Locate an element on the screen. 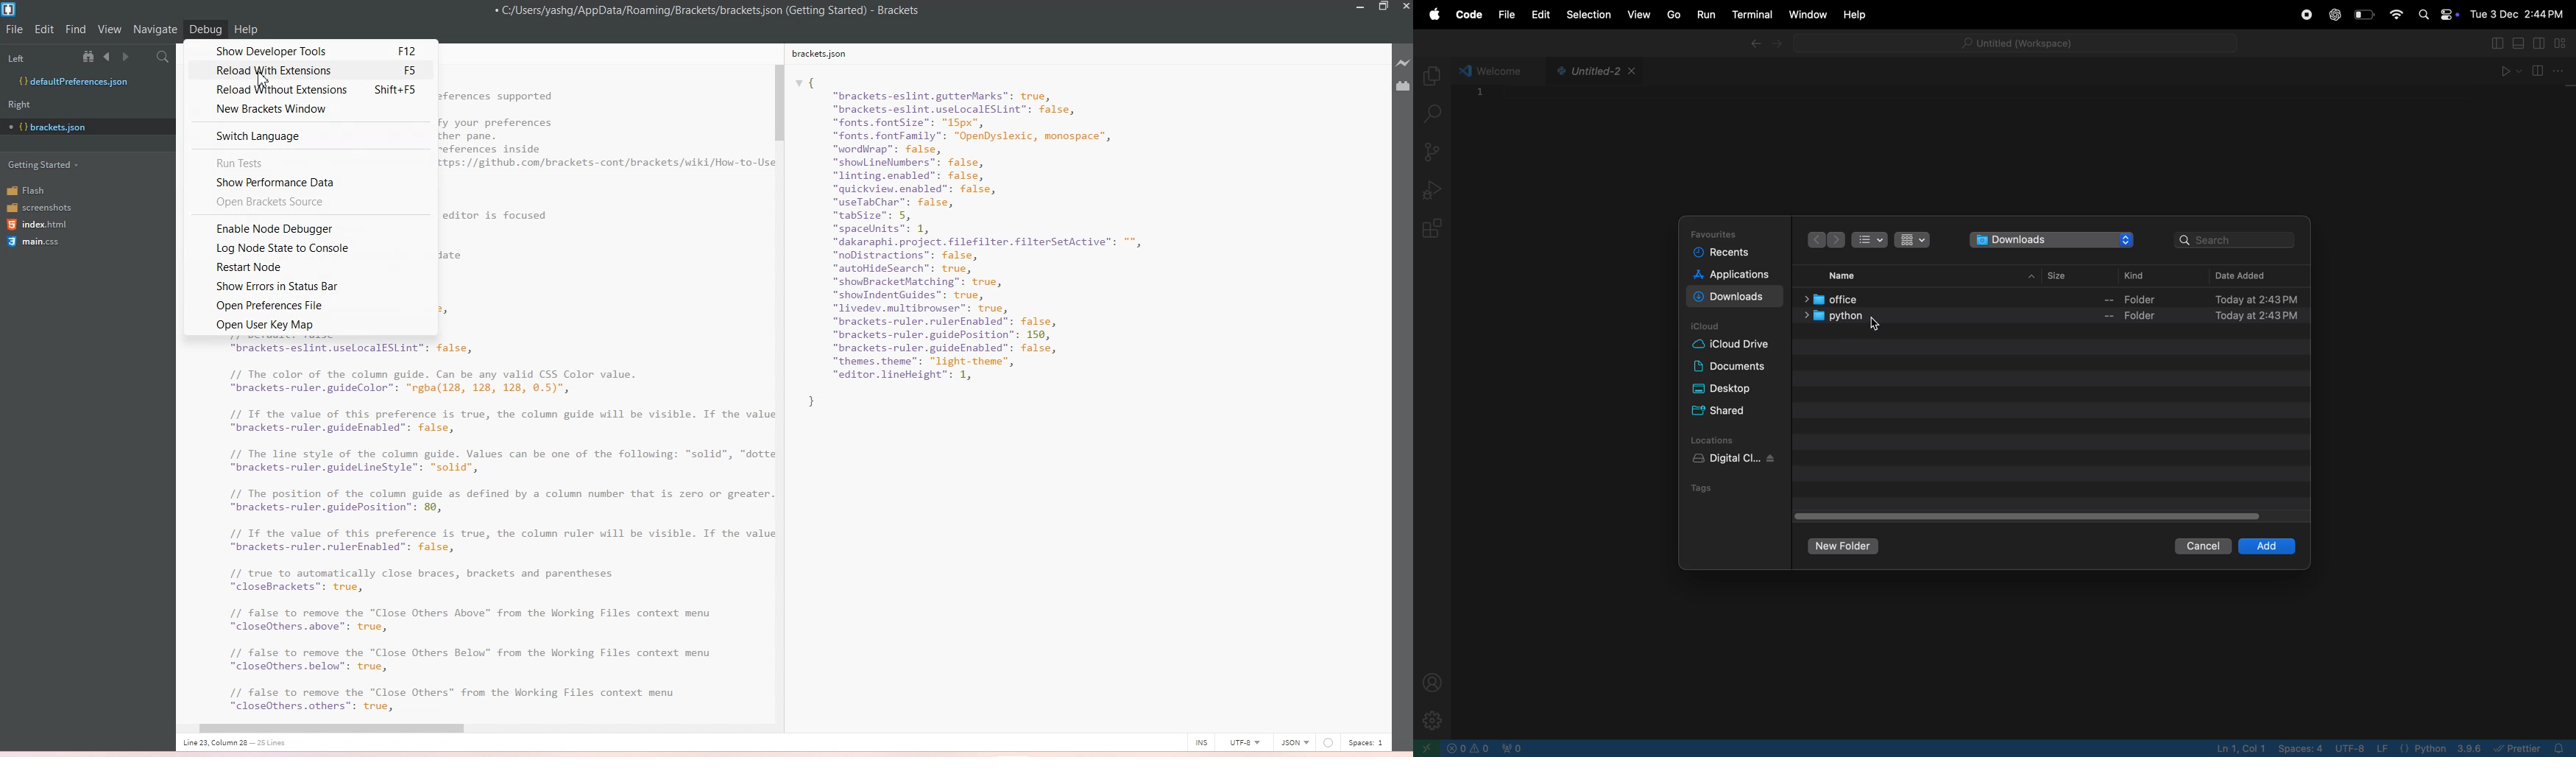  next is located at coordinates (1841, 238).